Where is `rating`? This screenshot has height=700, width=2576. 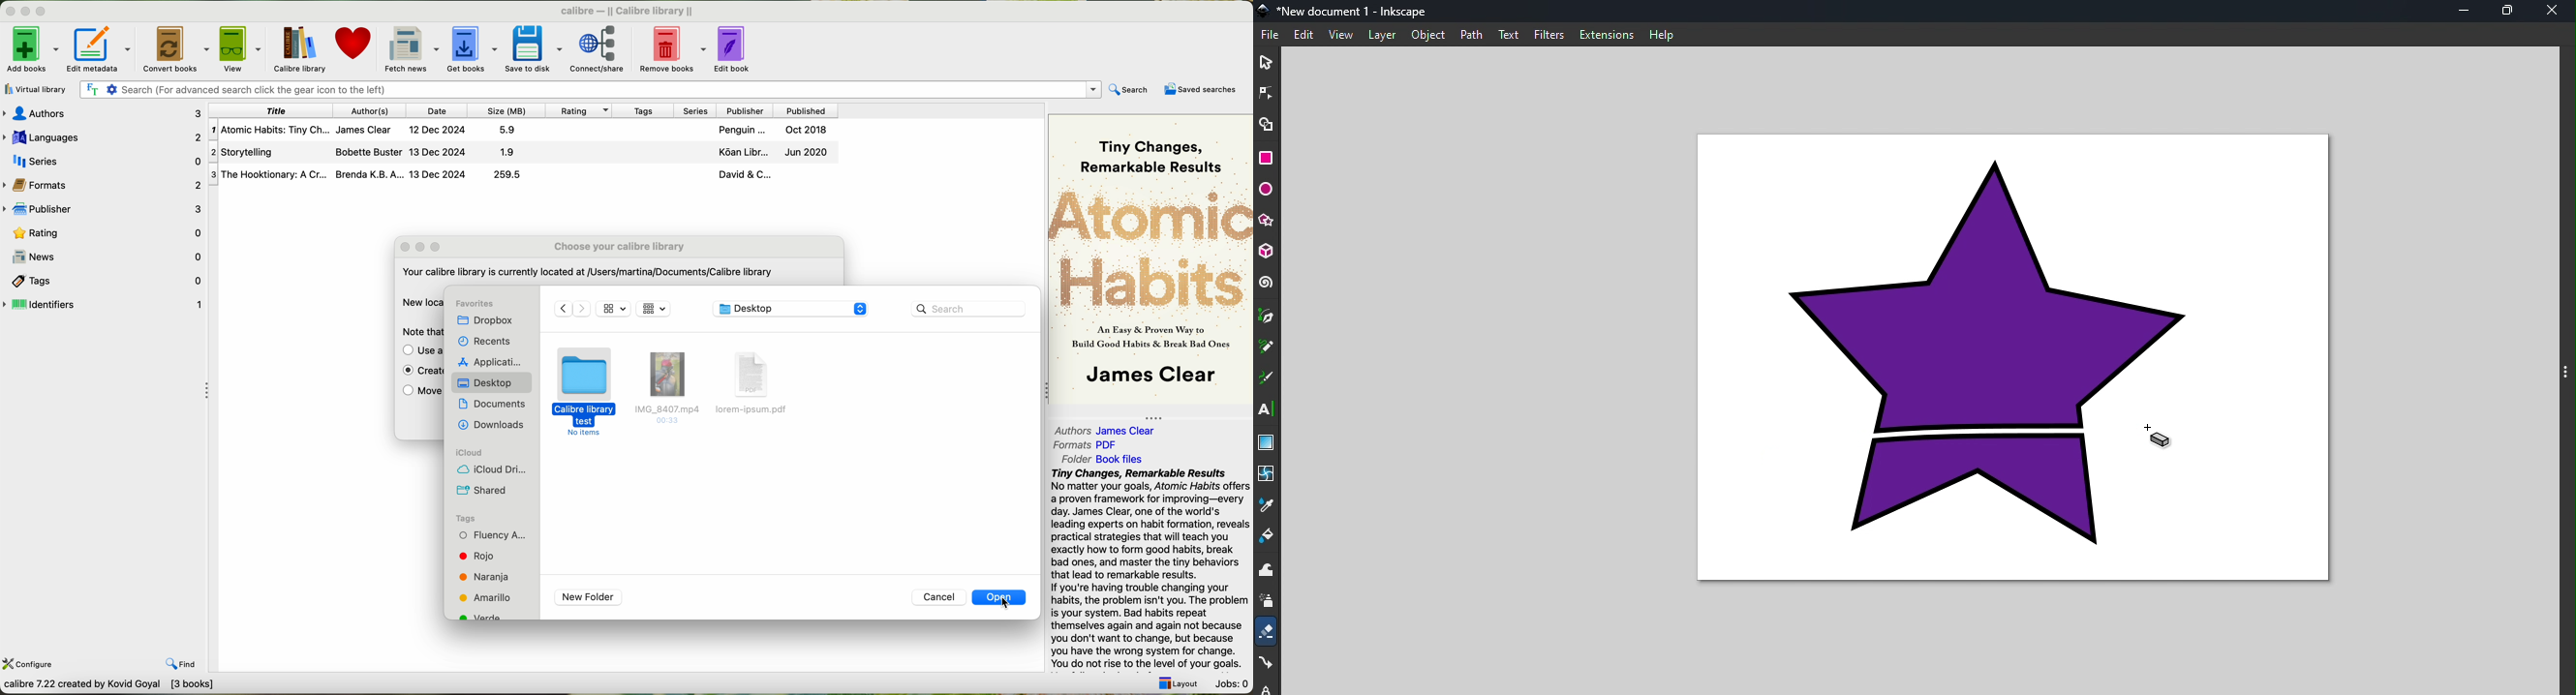 rating is located at coordinates (576, 110).